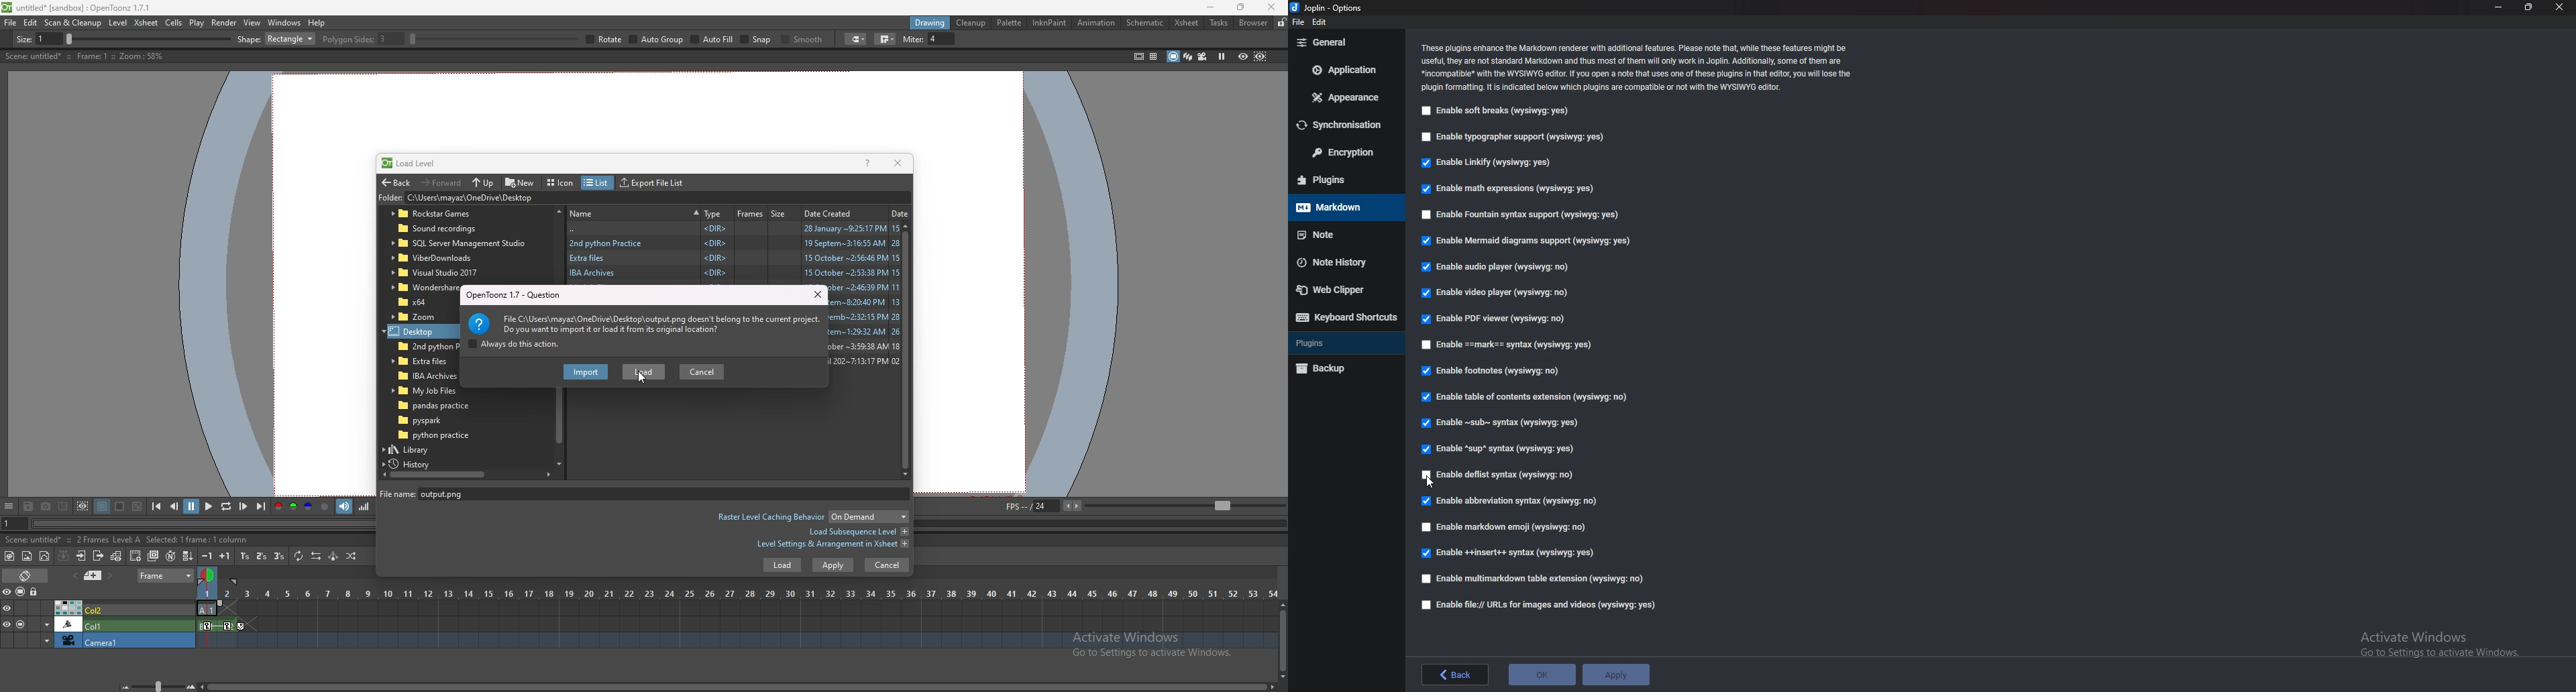  I want to click on folder, so click(417, 302).